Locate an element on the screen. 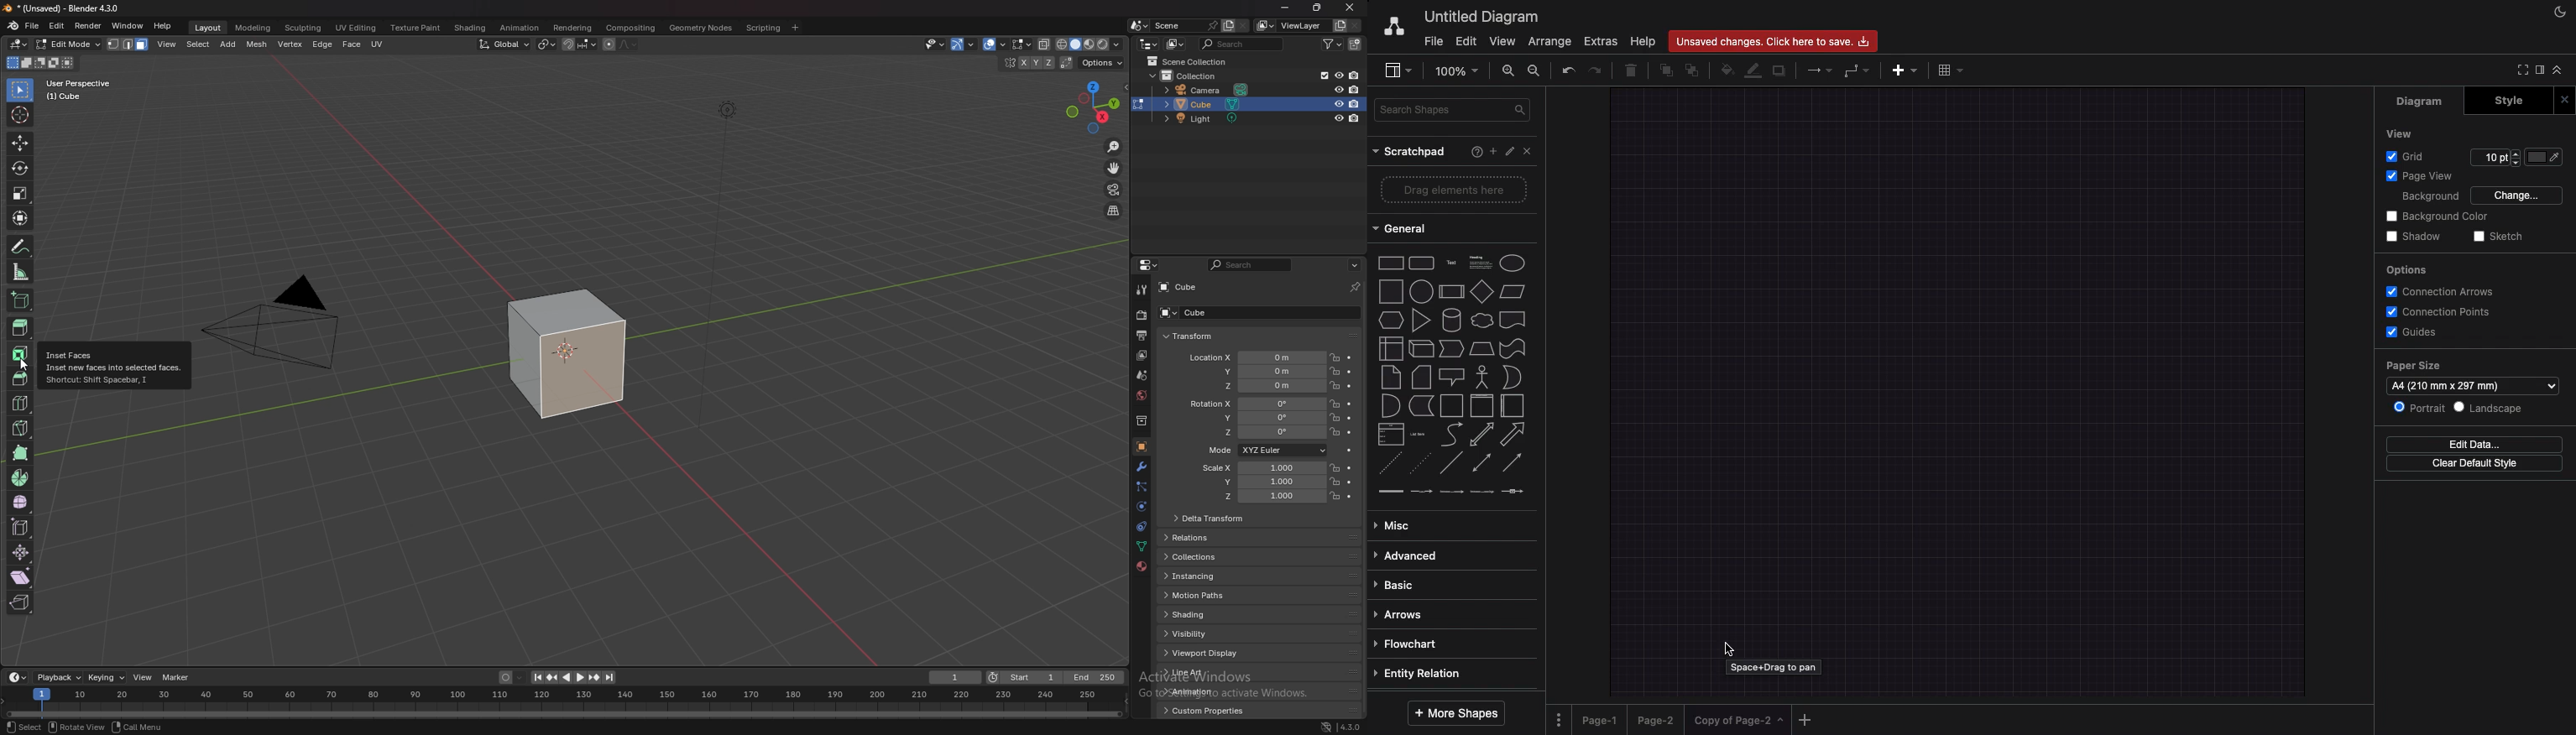 The width and height of the screenshot is (2576, 756). cube is located at coordinates (1181, 287).